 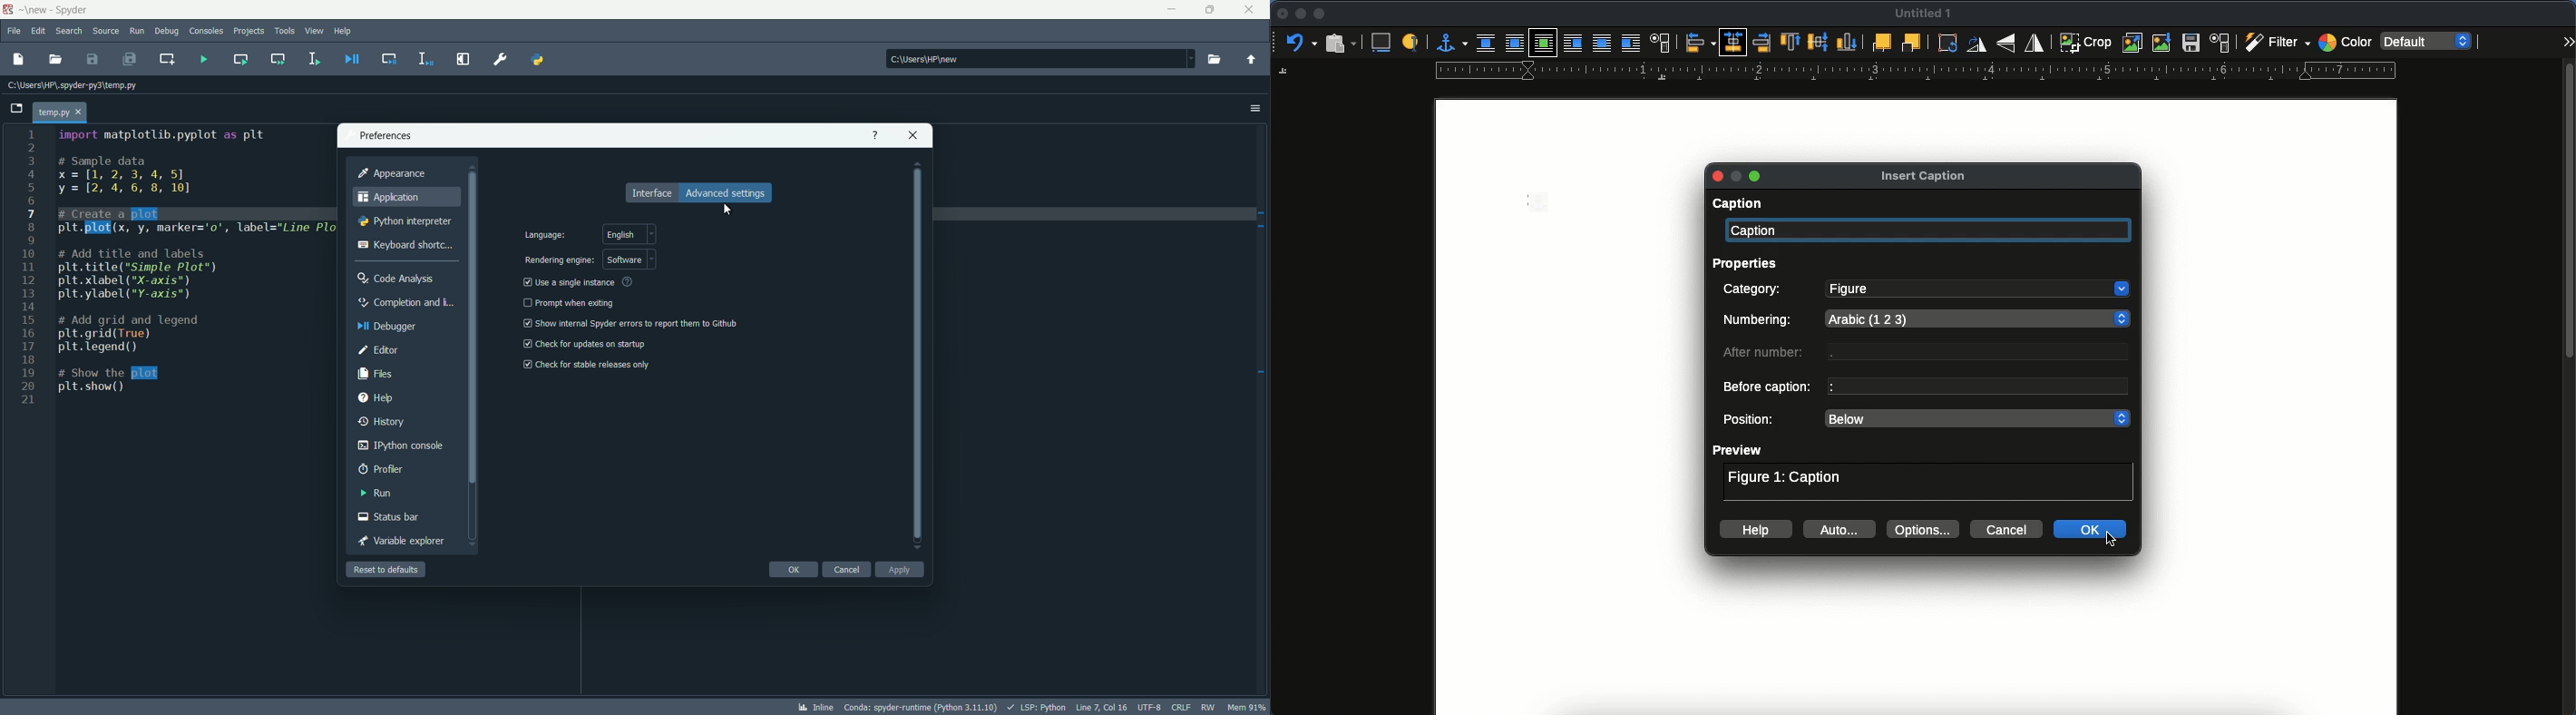 What do you see at coordinates (69, 31) in the screenshot?
I see `search` at bounding box center [69, 31].